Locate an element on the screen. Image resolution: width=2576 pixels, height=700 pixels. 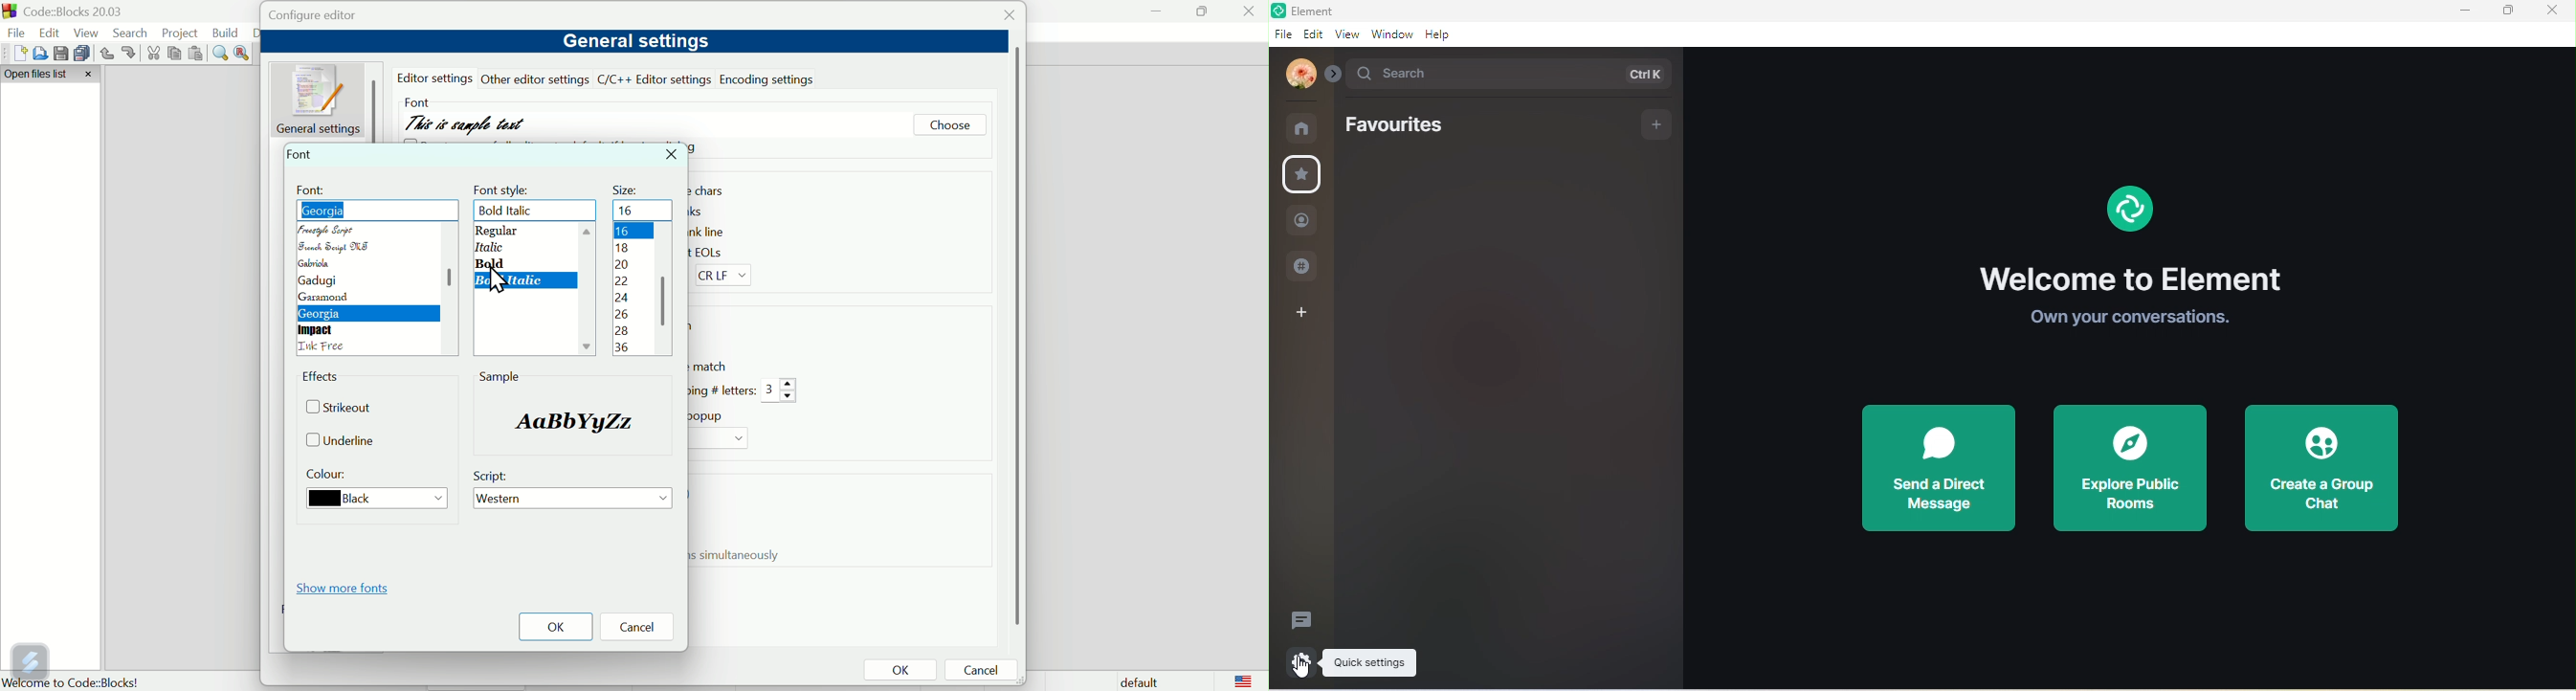
Regular is located at coordinates (499, 231).